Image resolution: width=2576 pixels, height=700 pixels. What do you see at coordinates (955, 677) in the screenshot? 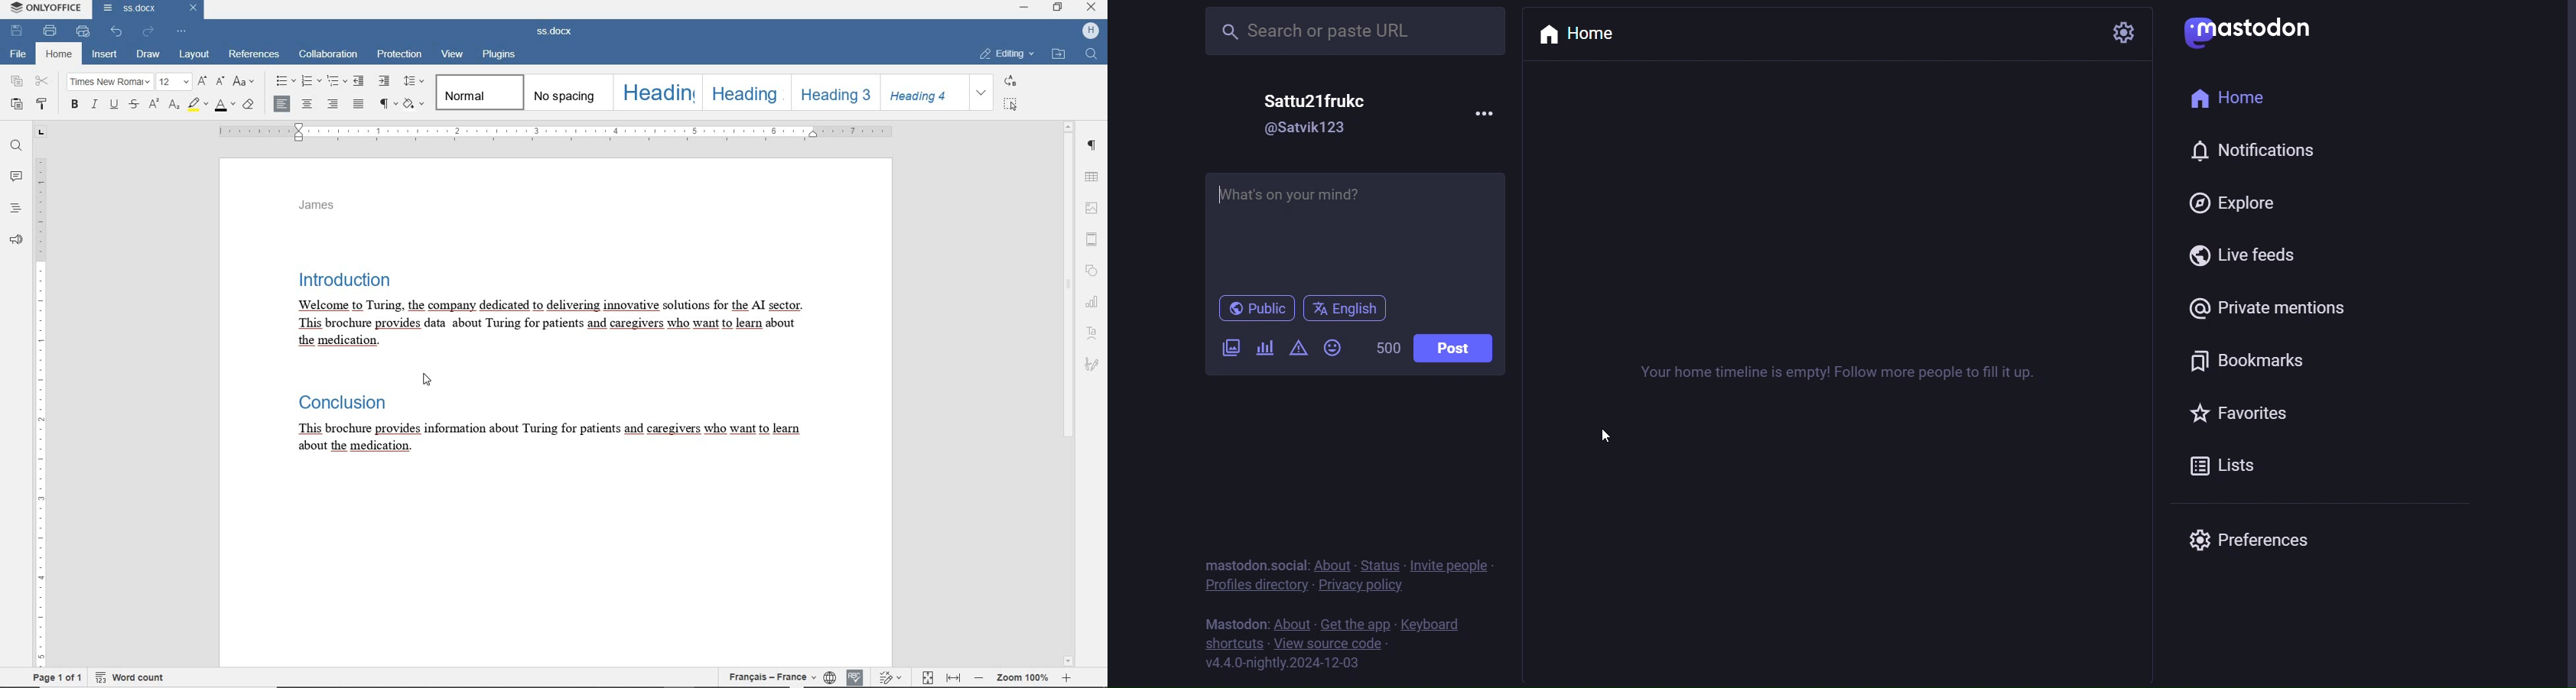
I see `fit to width` at bounding box center [955, 677].